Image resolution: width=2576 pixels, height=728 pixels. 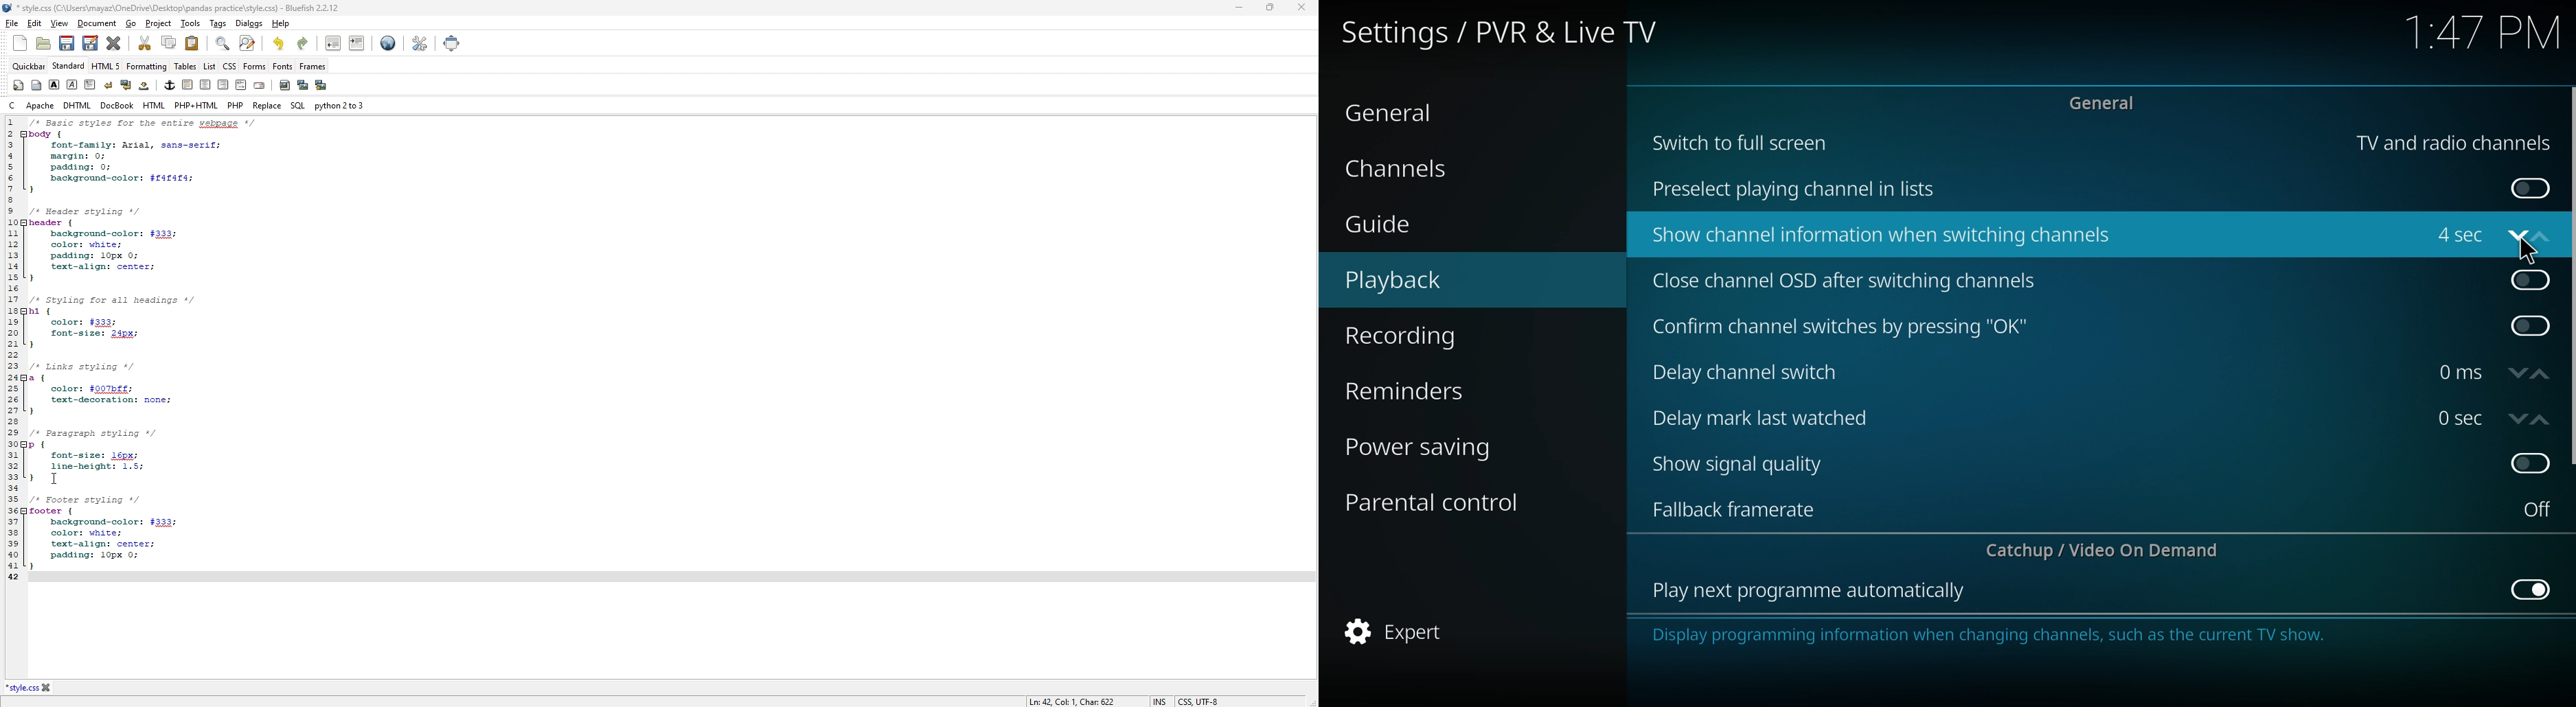 What do you see at coordinates (1301, 6) in the screenshot?
I see `close` at bounding box center [1301, 6].